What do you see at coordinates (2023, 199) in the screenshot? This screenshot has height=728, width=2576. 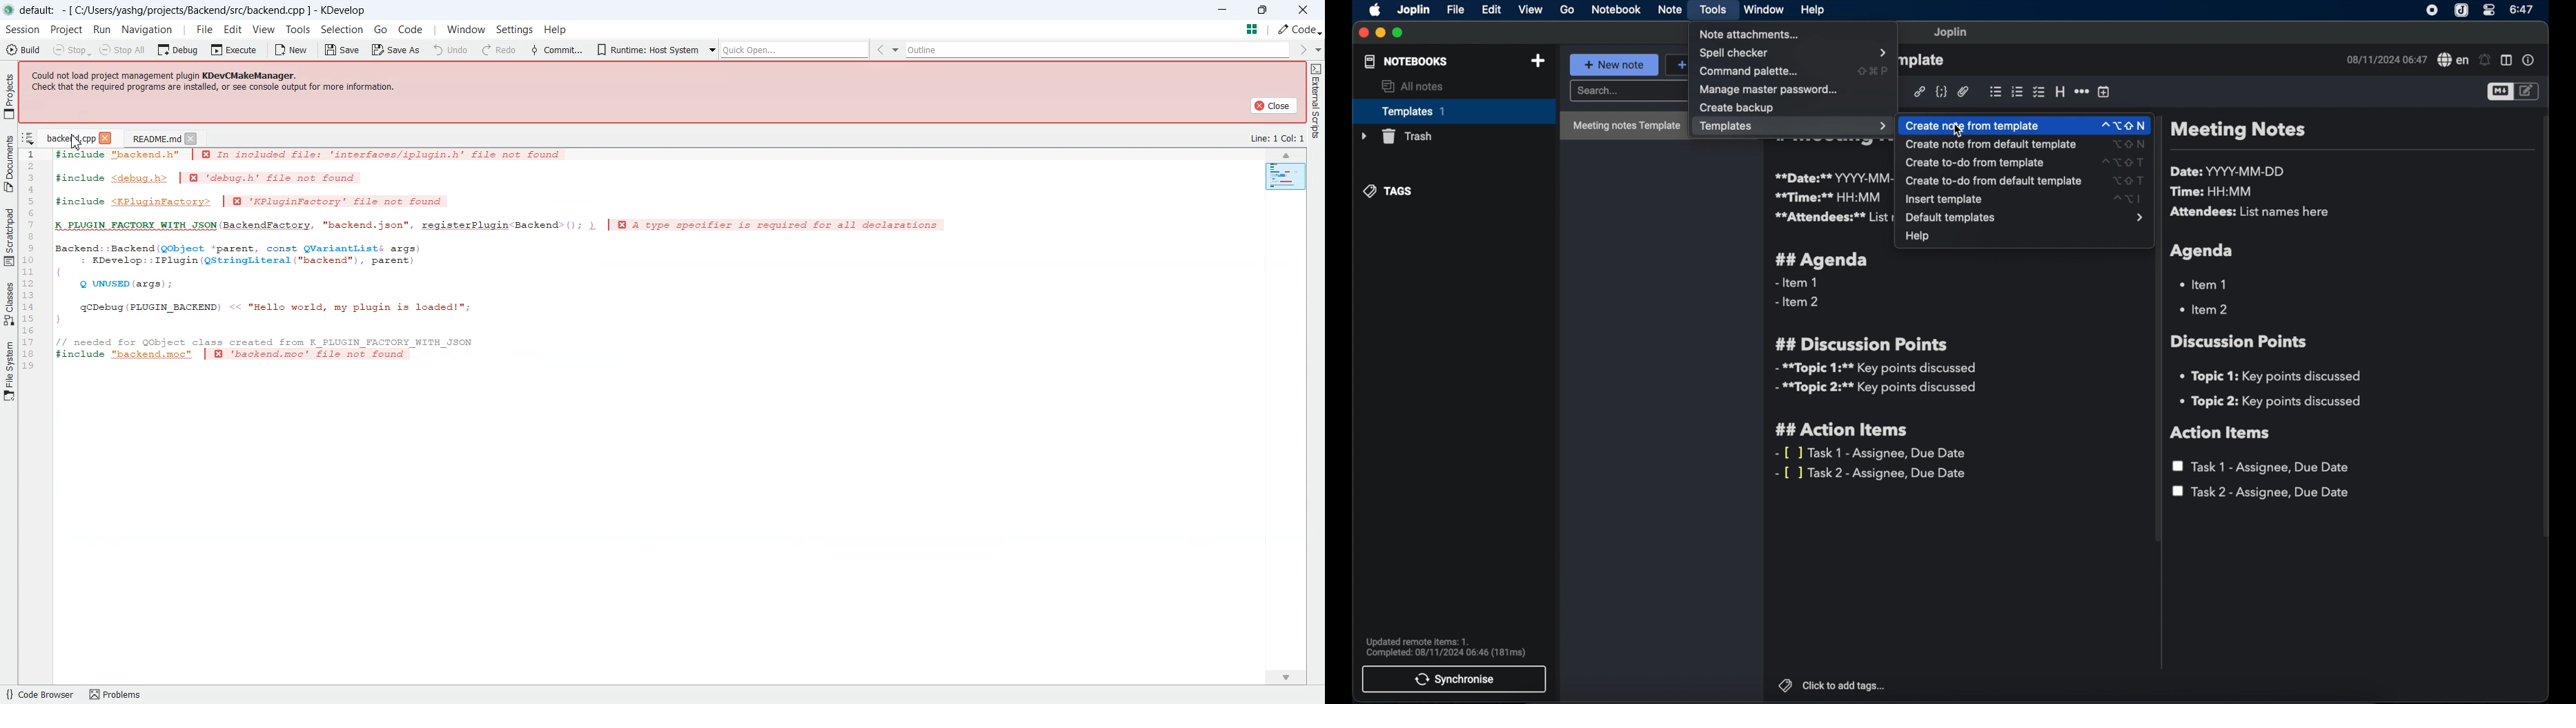 I see `insert template` at bounding box center [2023, 199].